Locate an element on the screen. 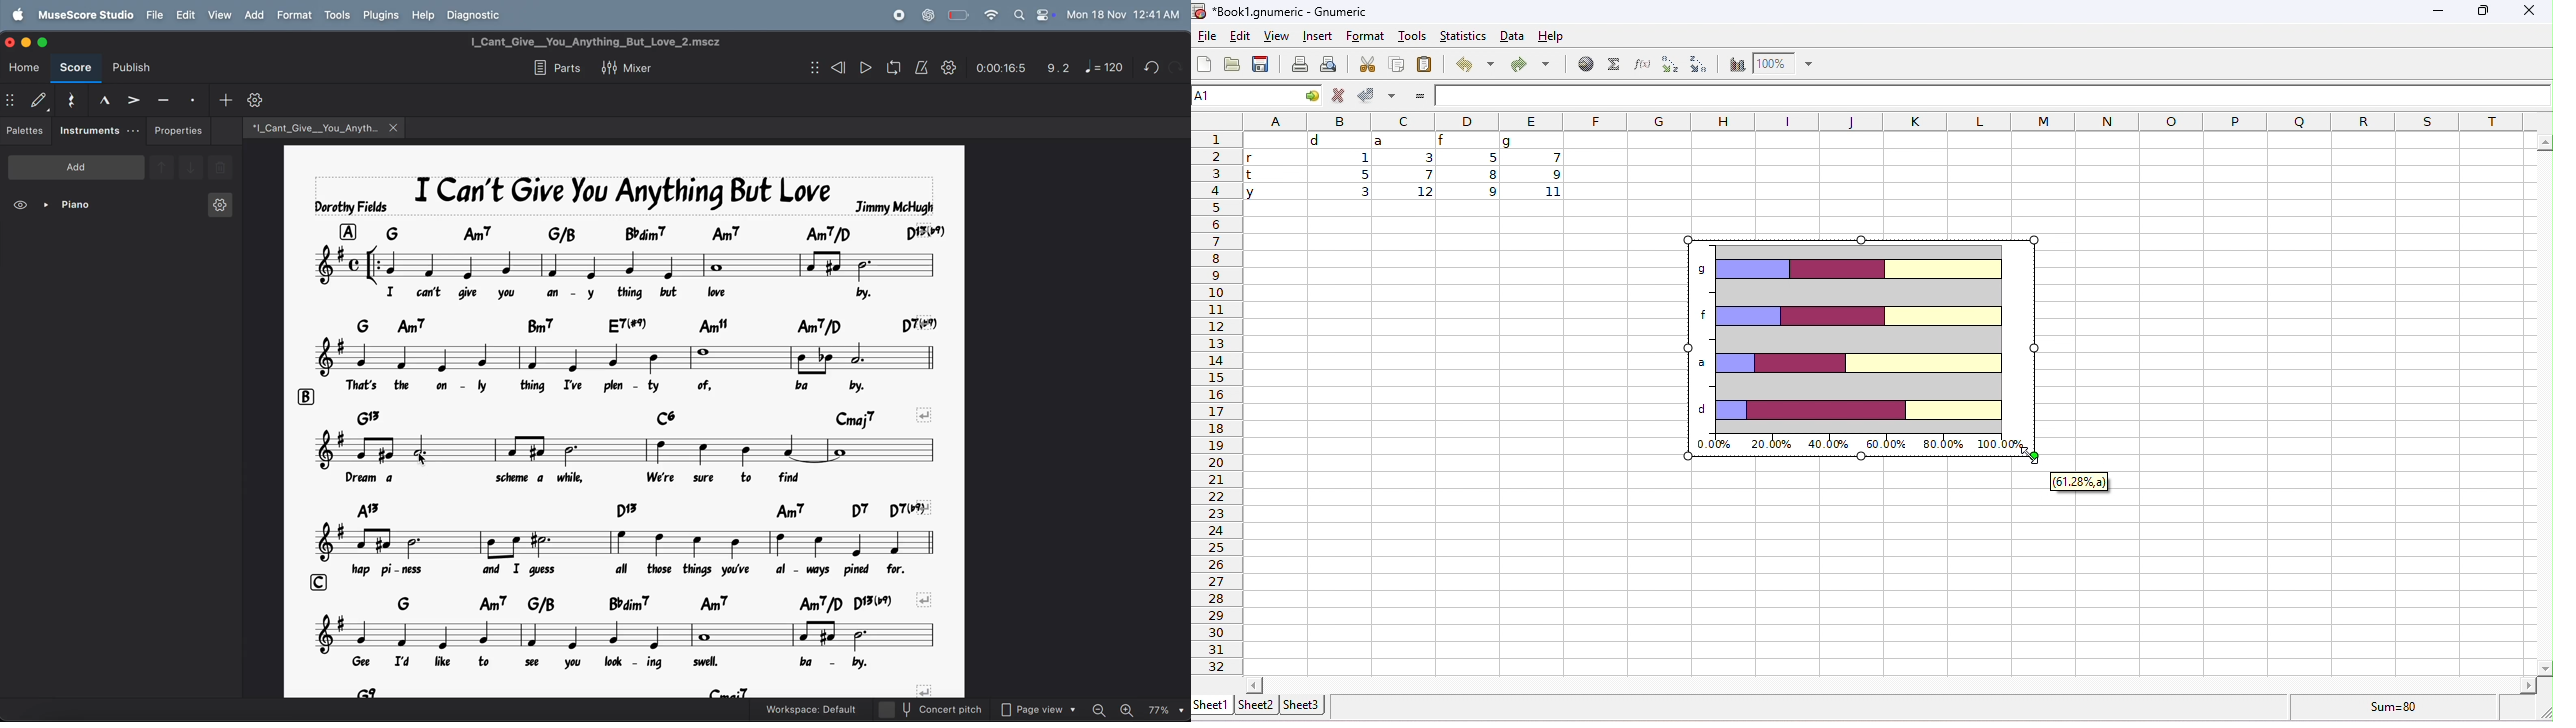 Image resolution: width=2576 pixels, height=728 pixels. chord symbols is located at coordinates (642, 417).